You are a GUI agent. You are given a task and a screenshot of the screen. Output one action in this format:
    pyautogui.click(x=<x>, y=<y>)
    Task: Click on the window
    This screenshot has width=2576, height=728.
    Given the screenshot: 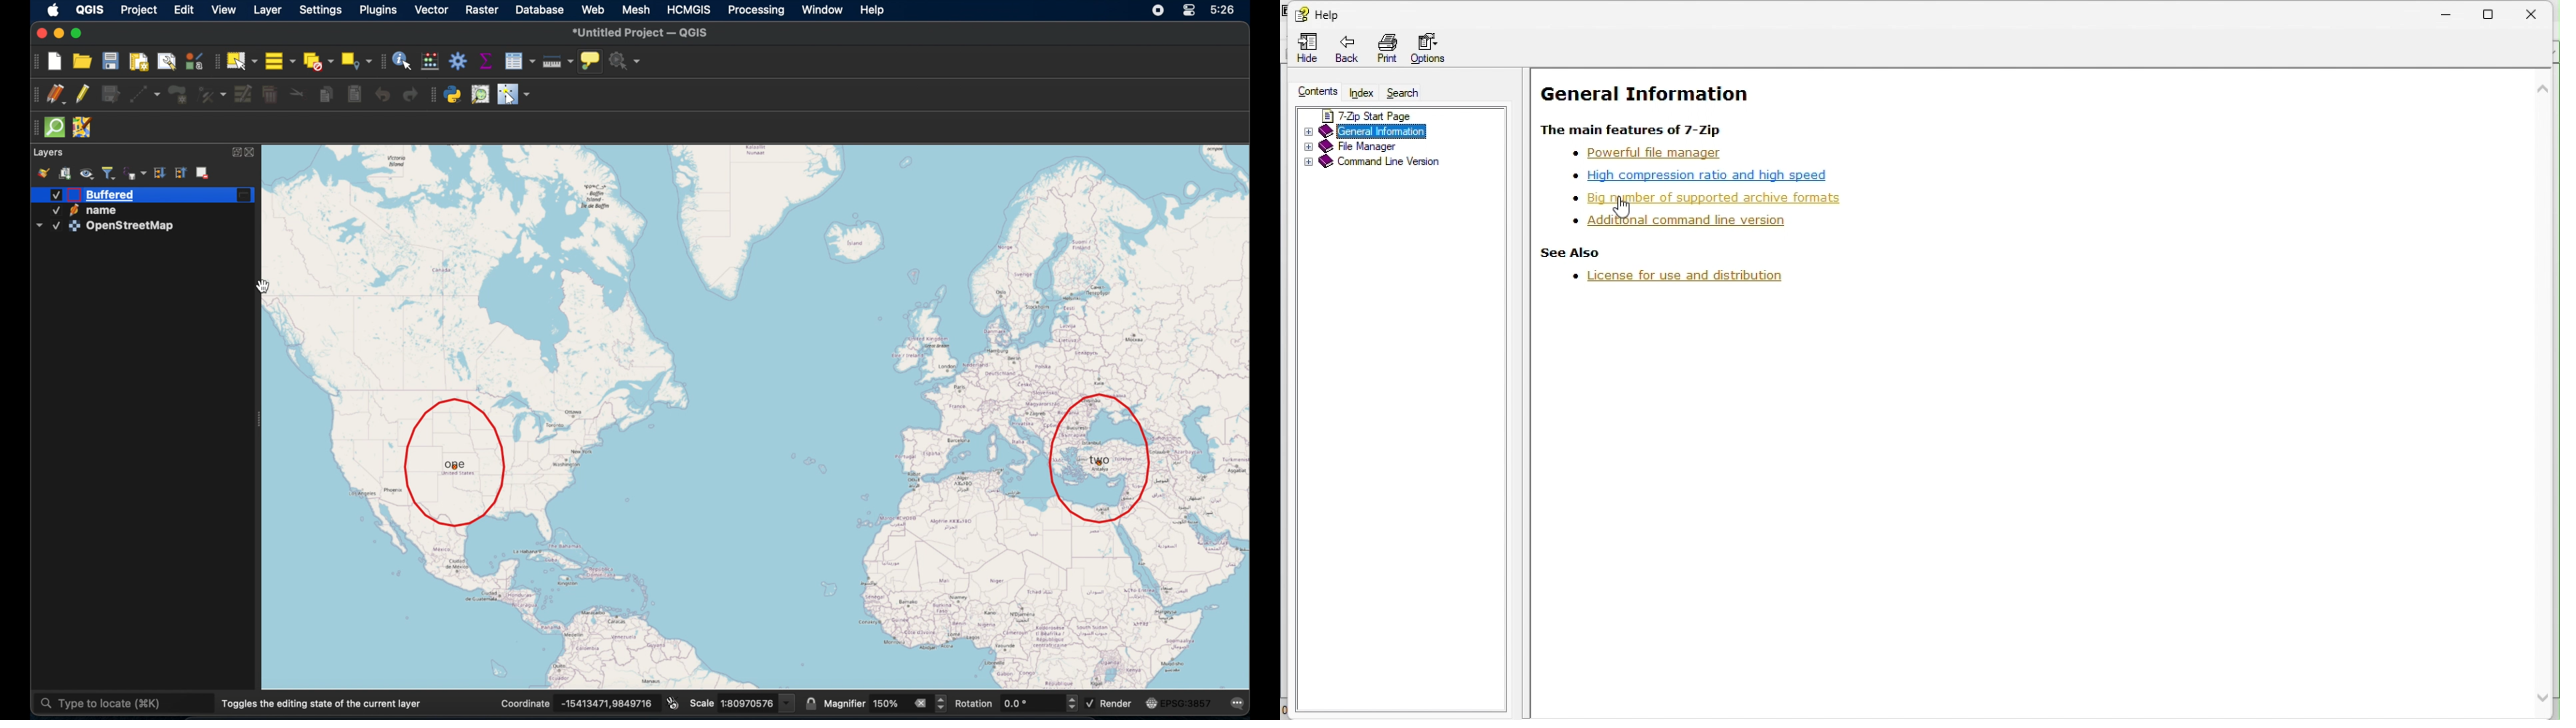 What is the action you would take?
    pyautogui.click(x=821, y=9)
    